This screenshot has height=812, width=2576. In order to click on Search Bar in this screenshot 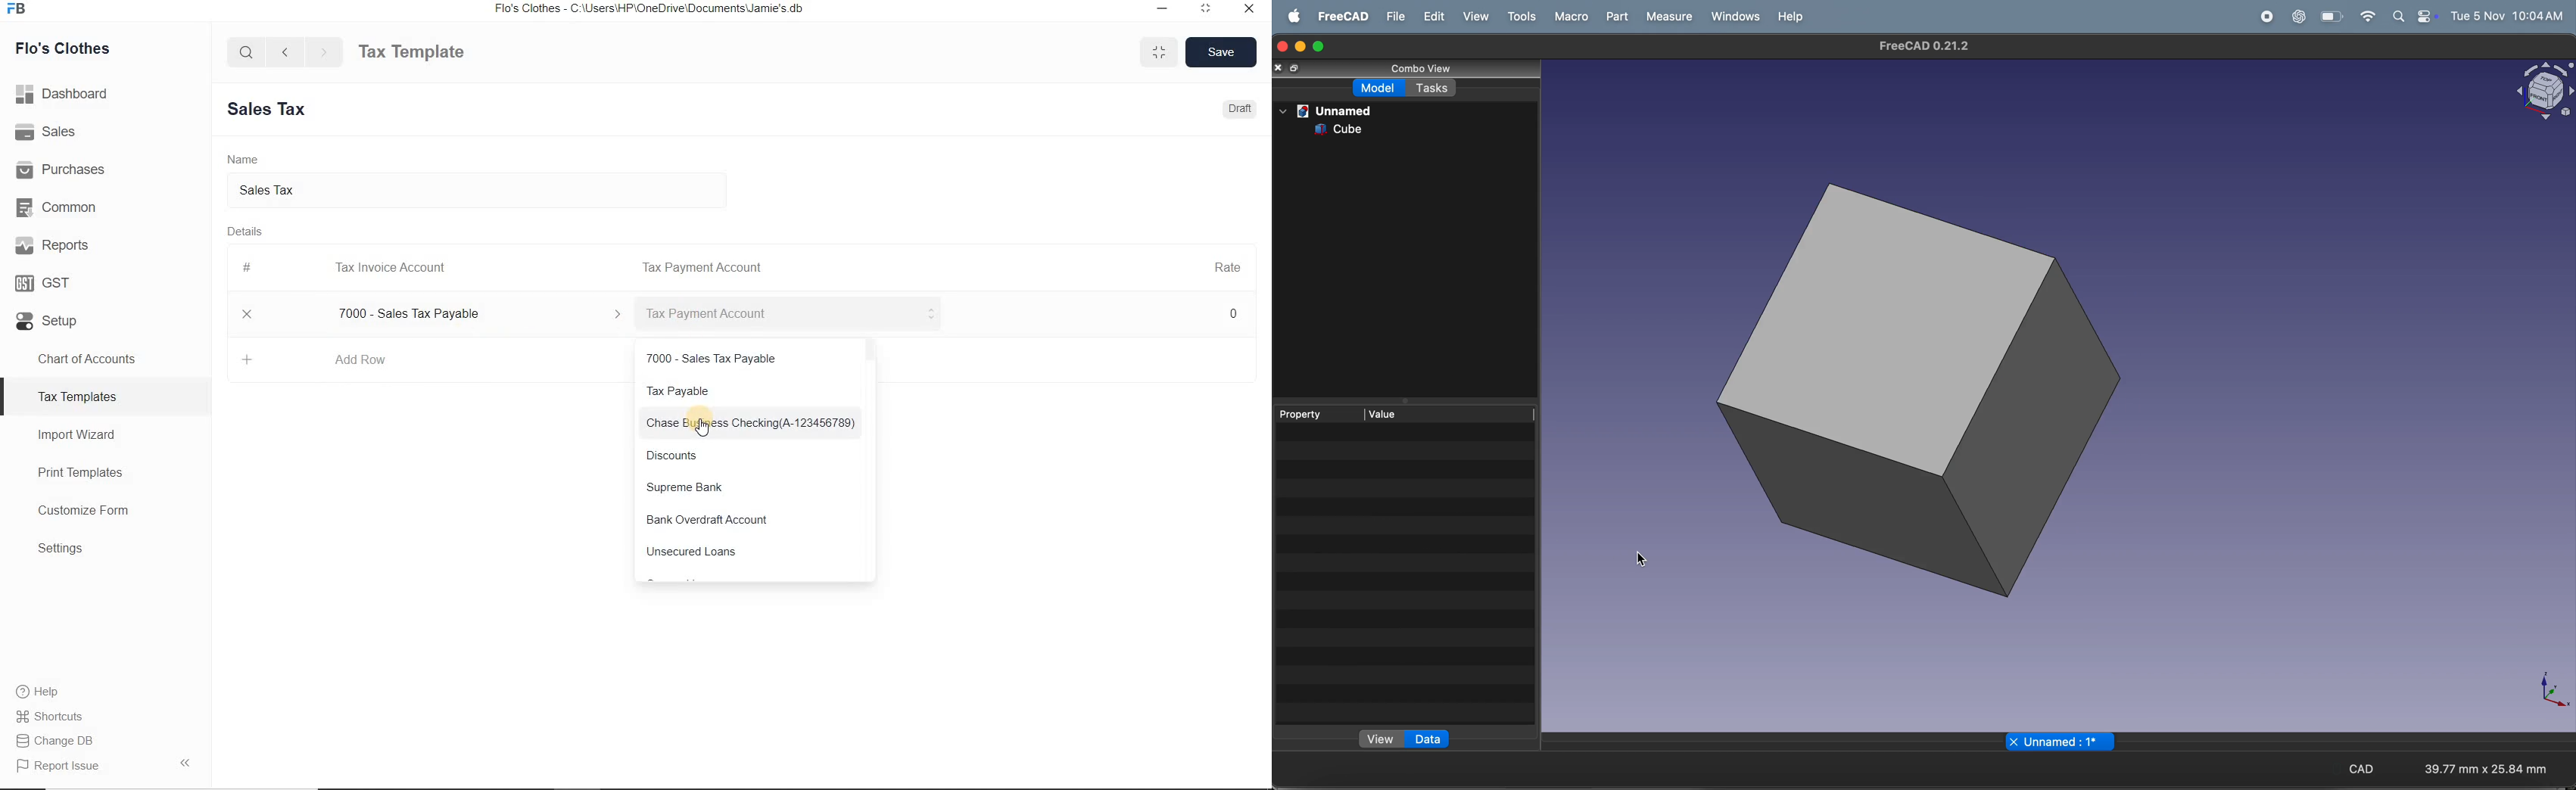, I will do `click(247, 51)`.